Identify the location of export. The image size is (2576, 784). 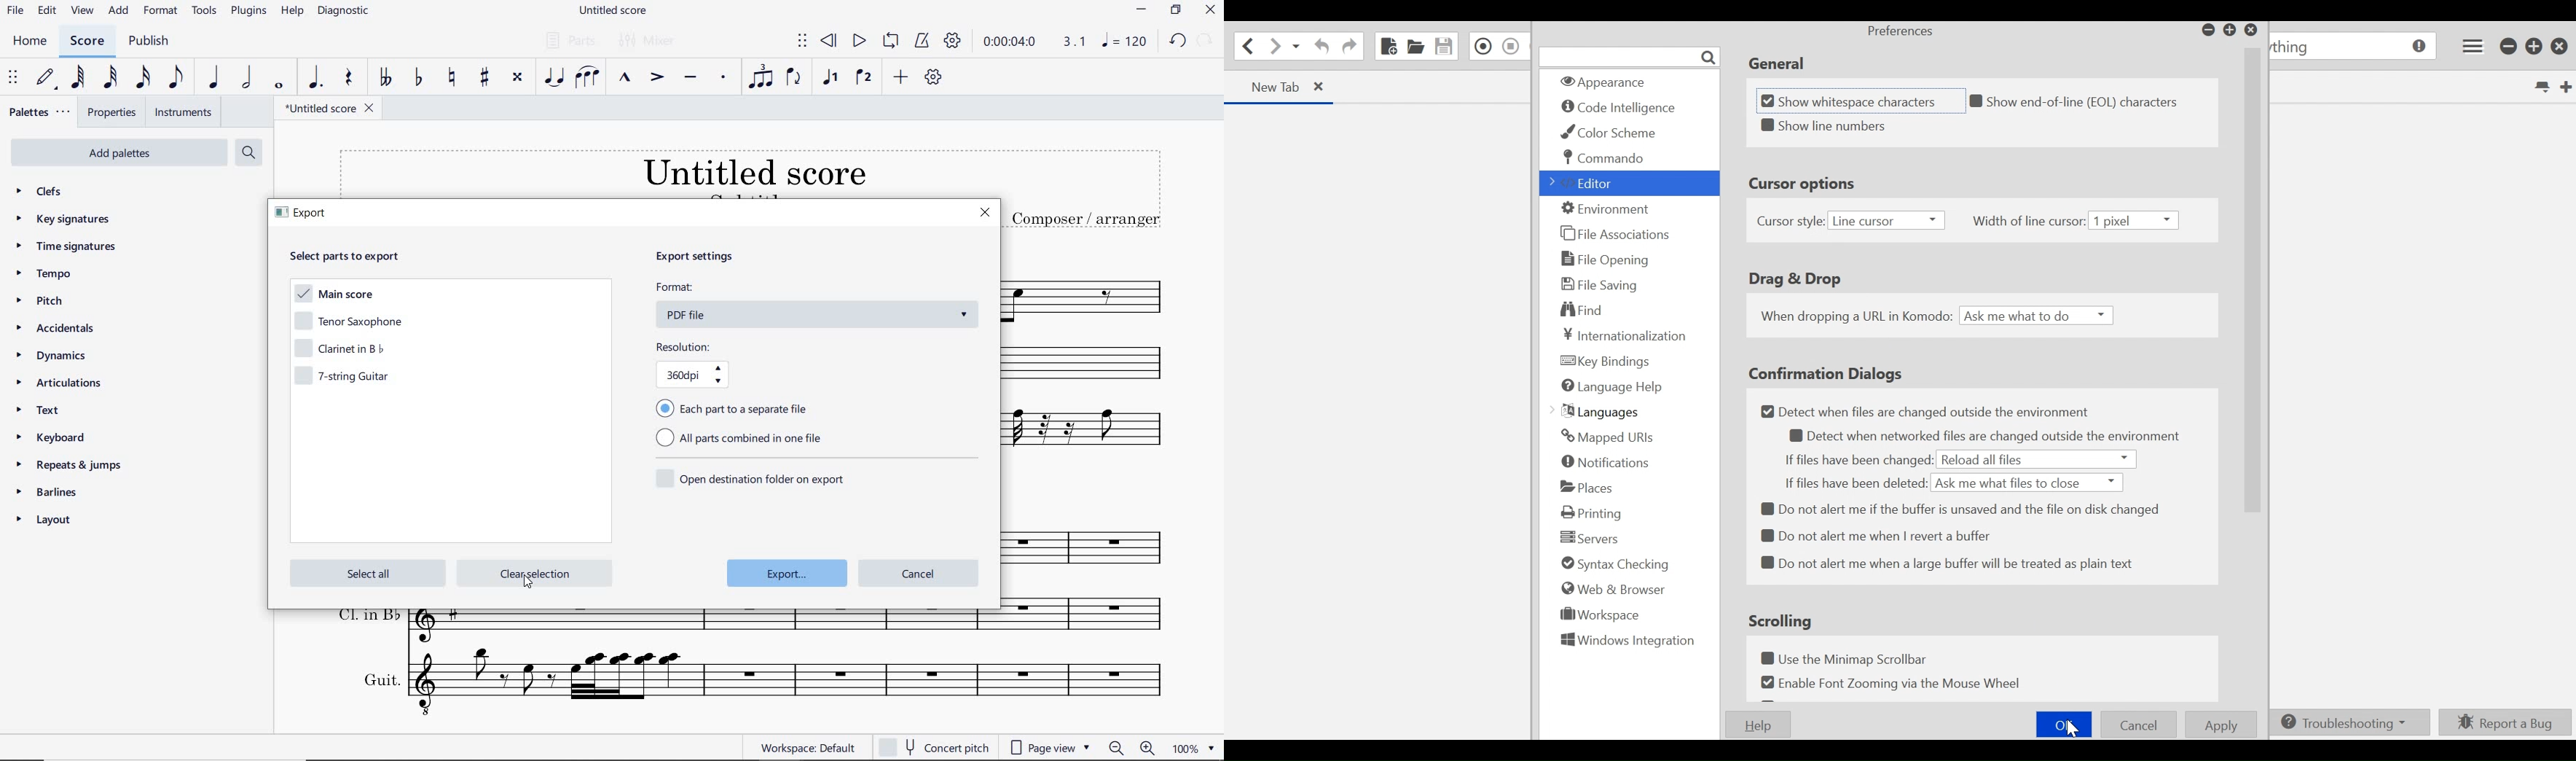
(305, 215).